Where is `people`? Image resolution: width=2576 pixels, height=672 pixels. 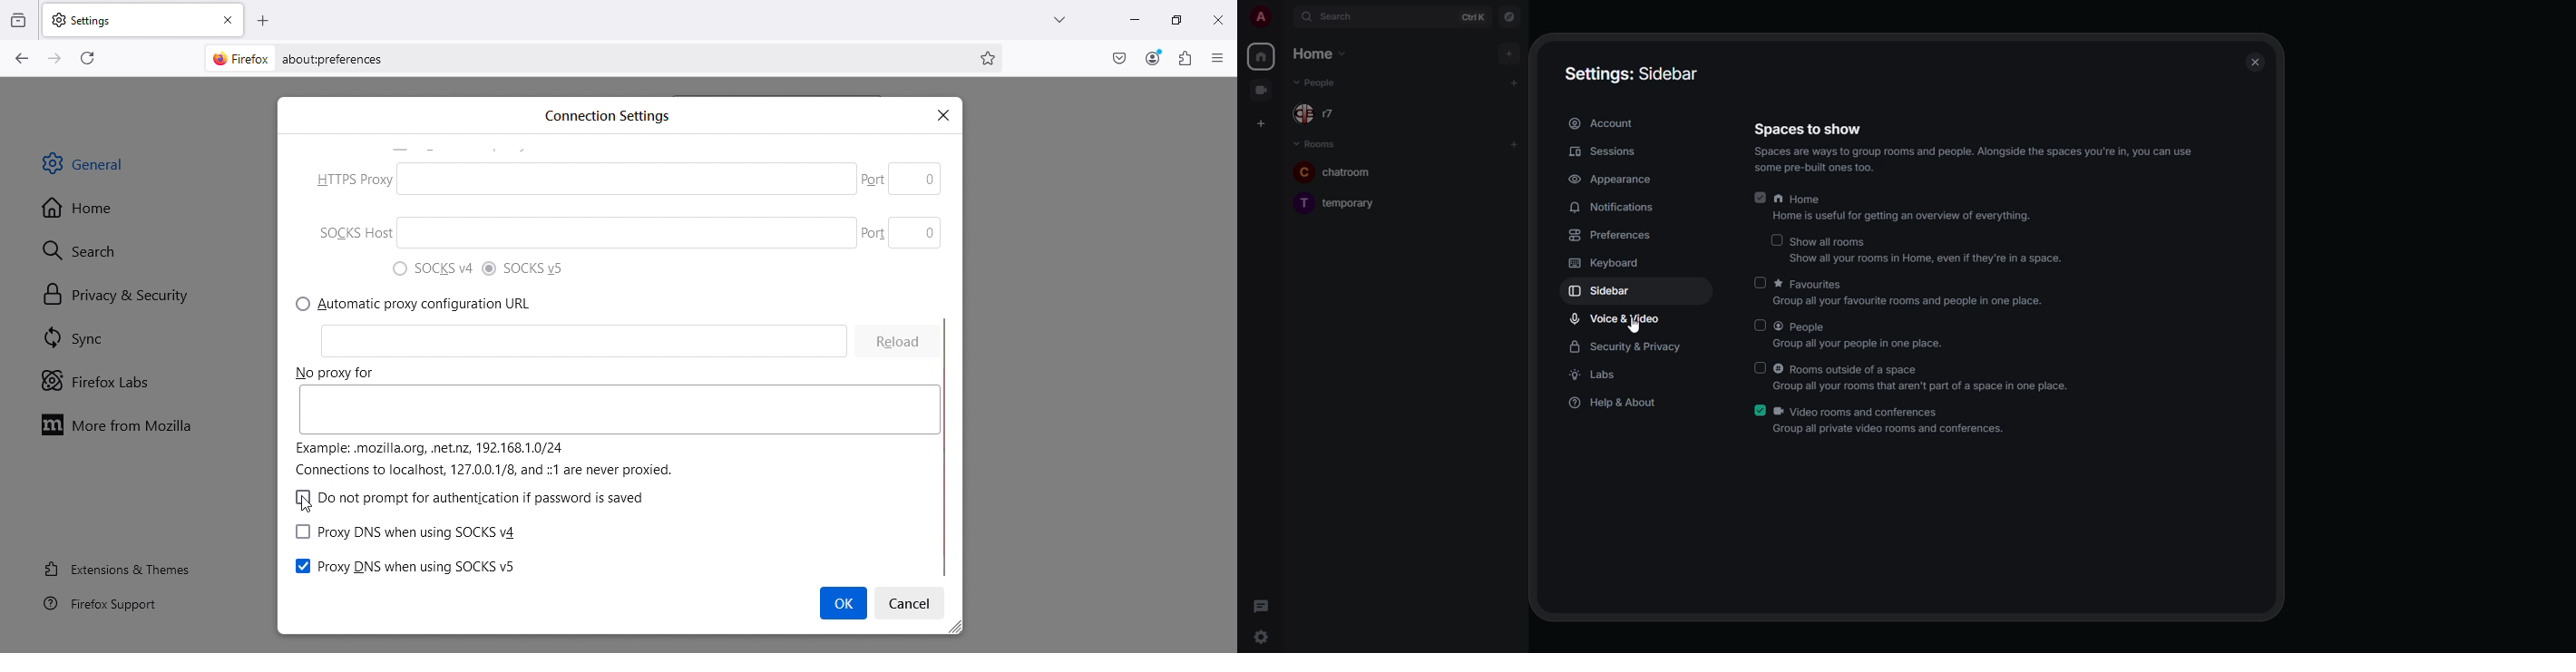 people is located at coordinates (1326, 84).